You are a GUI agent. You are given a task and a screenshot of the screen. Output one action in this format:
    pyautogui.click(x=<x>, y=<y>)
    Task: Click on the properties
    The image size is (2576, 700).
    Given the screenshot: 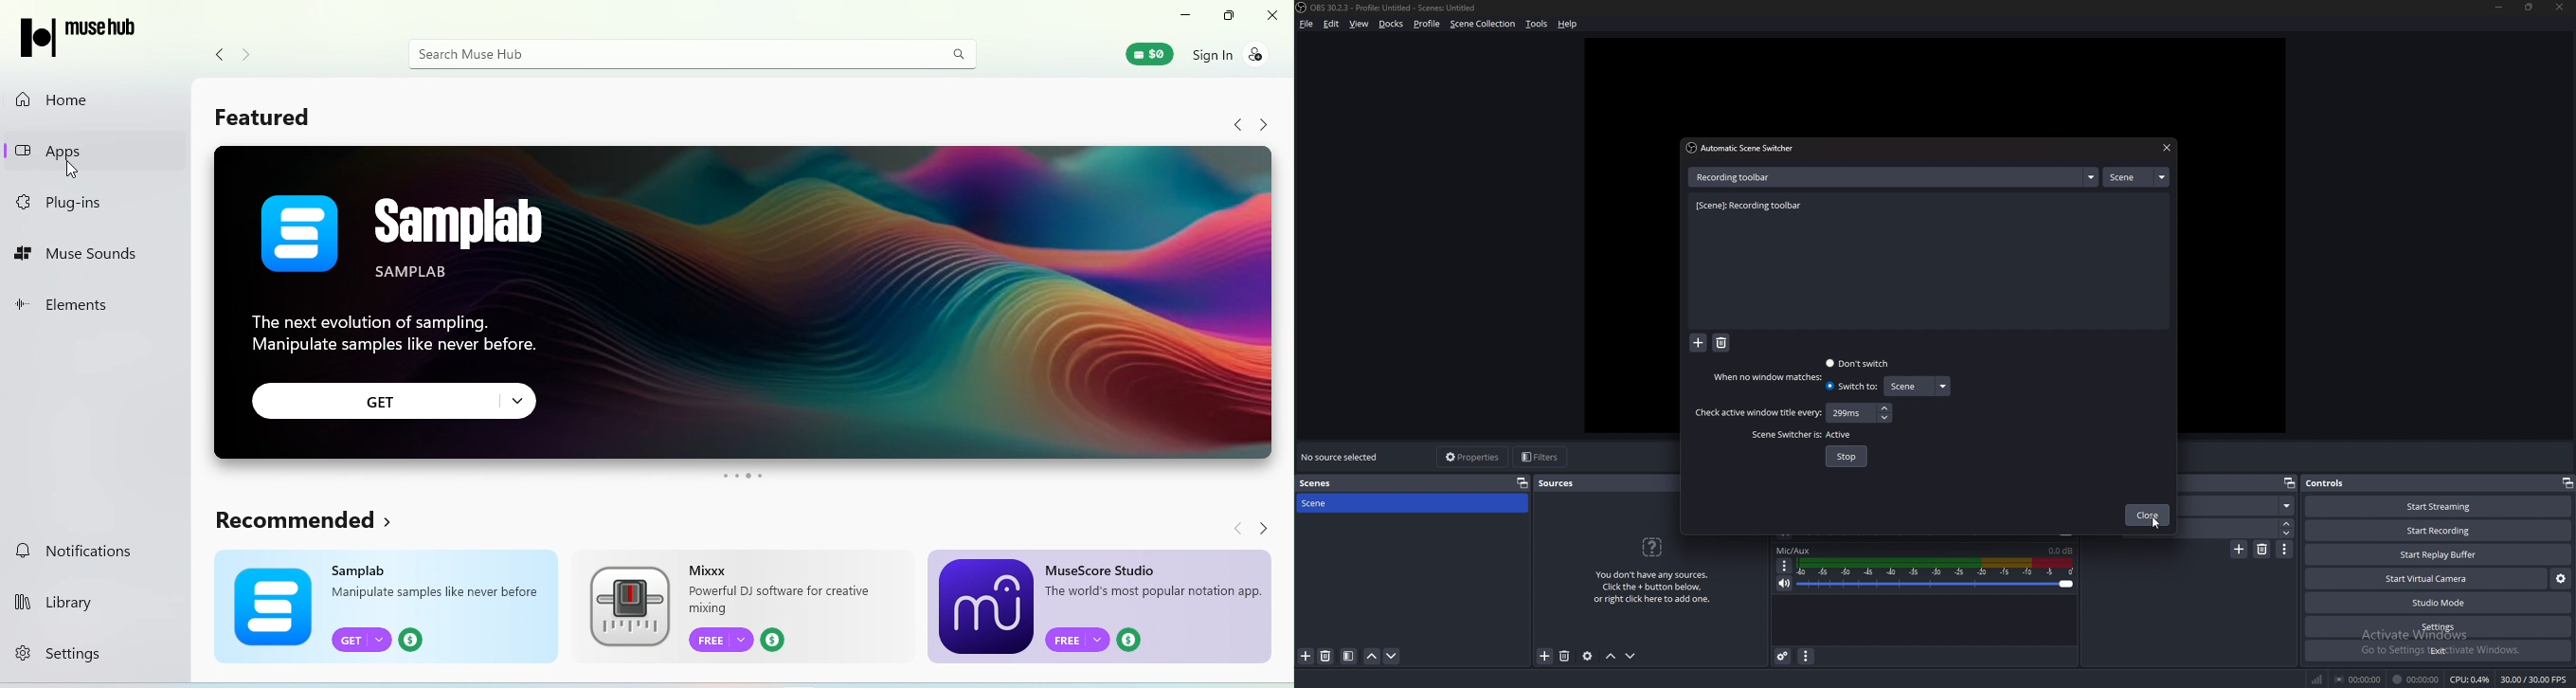 What is the action you would take?
    pyautogui.click(x=1474, y=457)
    